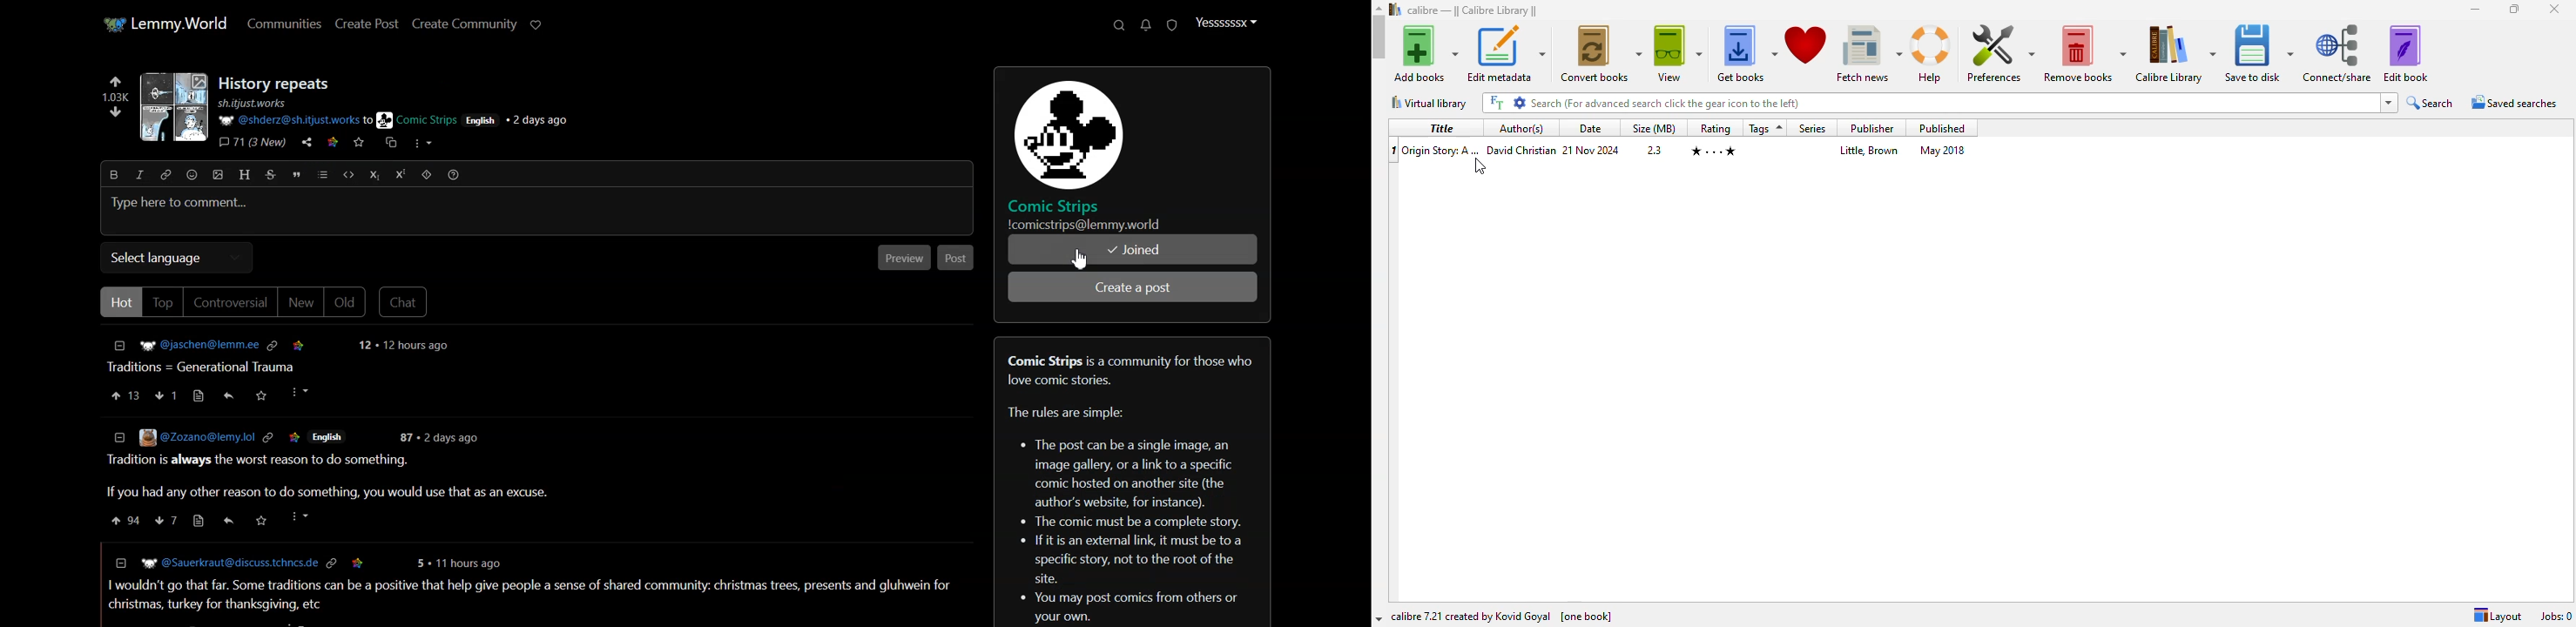 The image size is (2576, 644). I want to click on Jobs: 0, so click(2556, 616).